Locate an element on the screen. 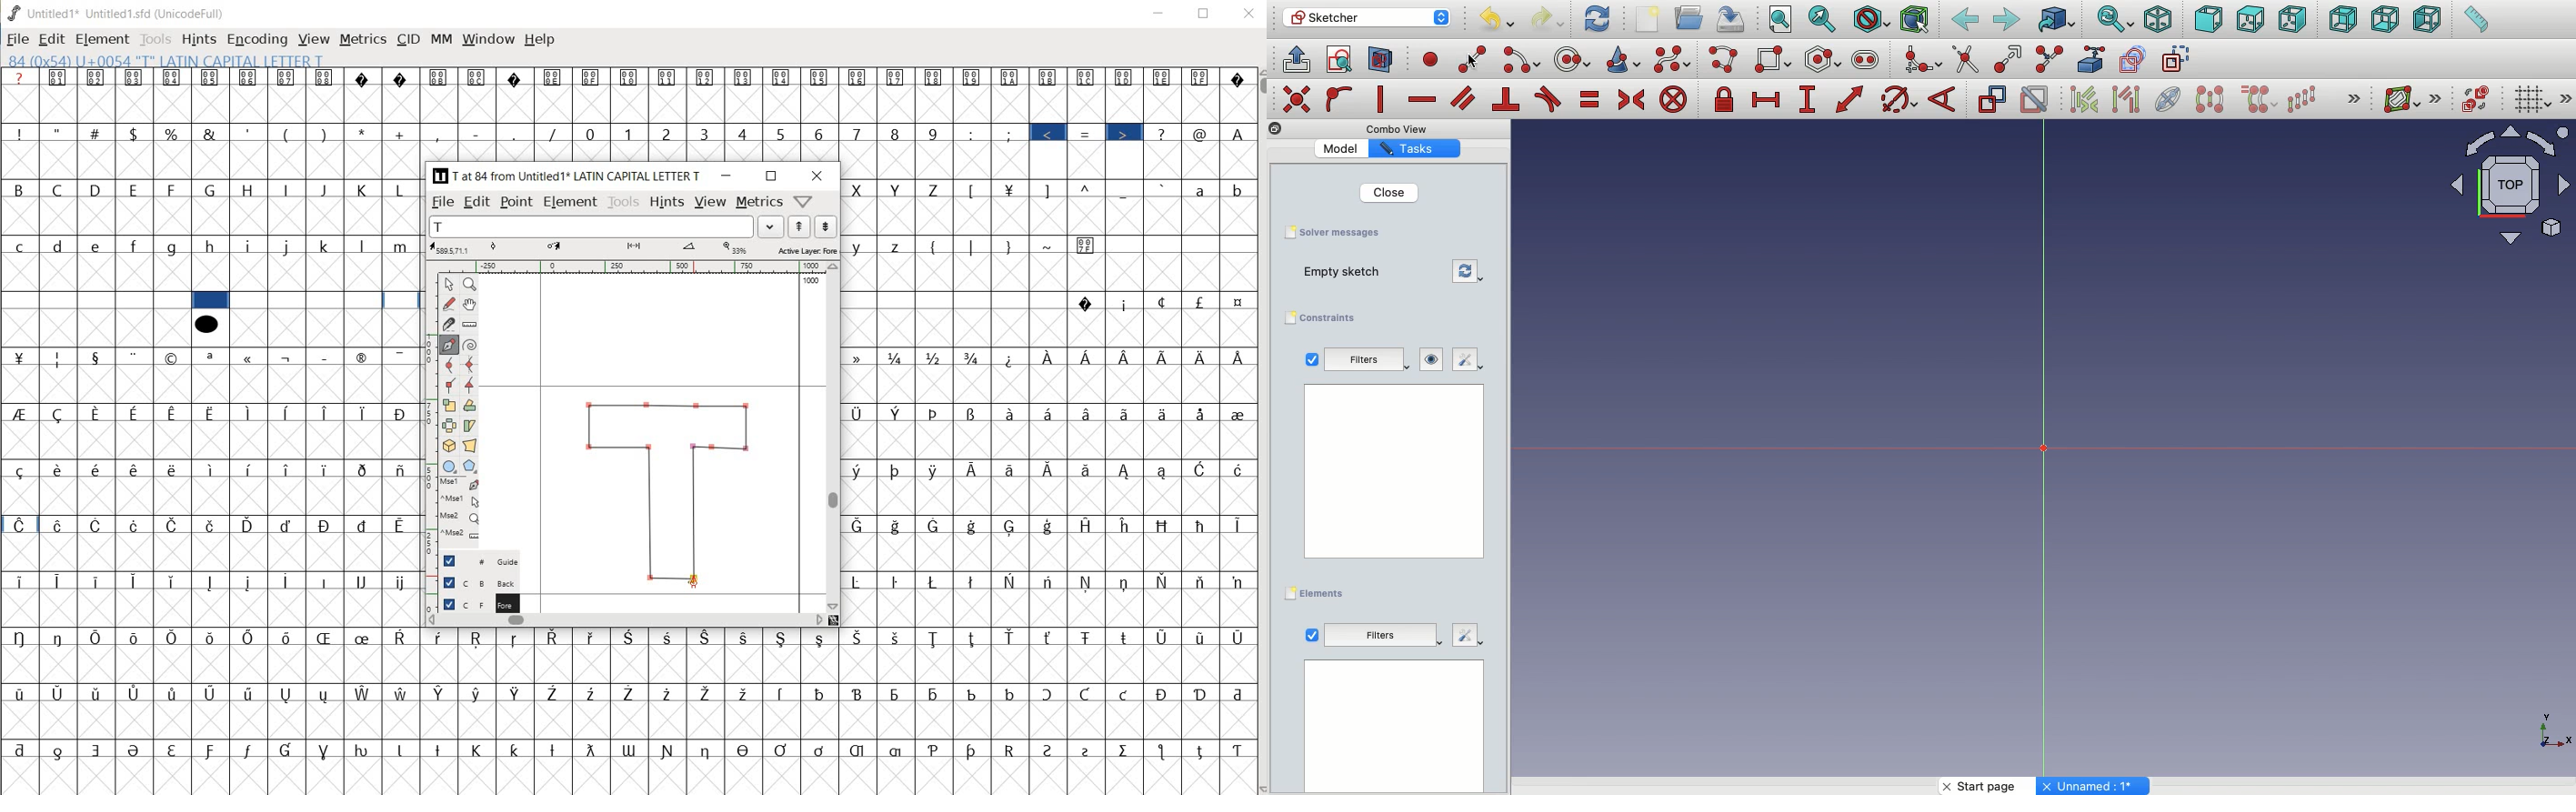 The image size is (2576, 812). Filters is located at coordinates (1368, 360).